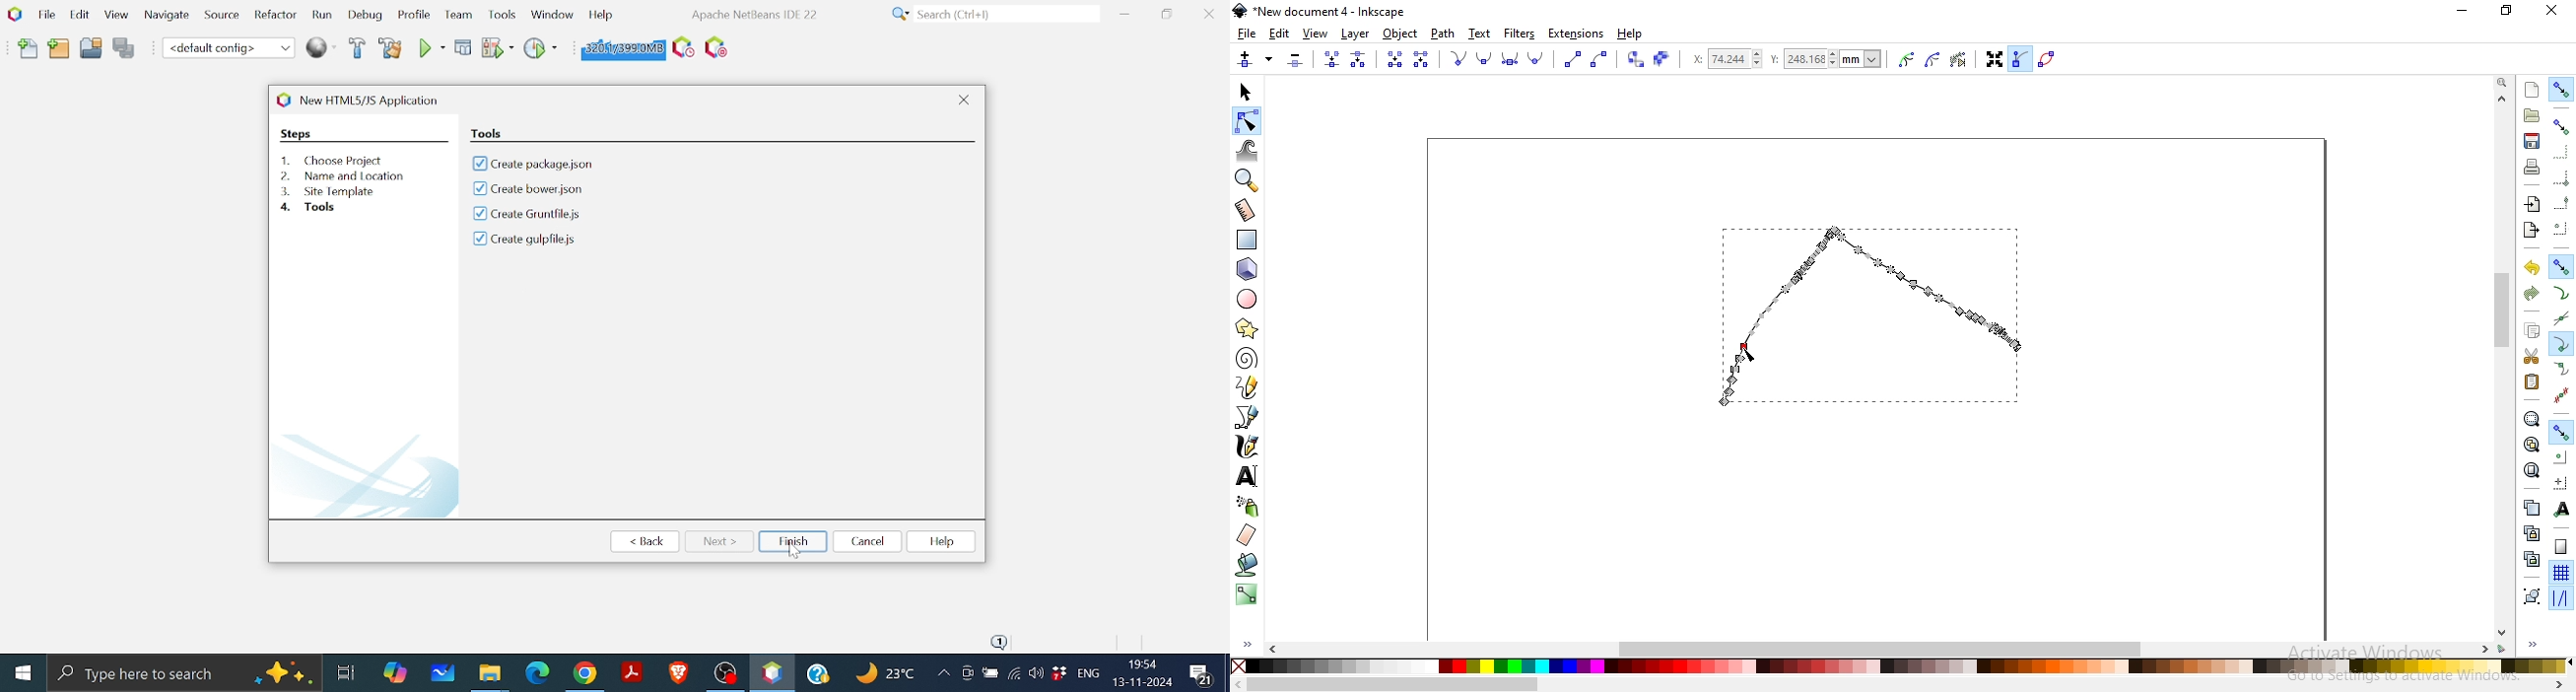 The height and width of the screenshot is (700, 2576). What do you see at coordinates (1316, 35) in the screenshot?
I see `view` at bounding box center [1316, 35].